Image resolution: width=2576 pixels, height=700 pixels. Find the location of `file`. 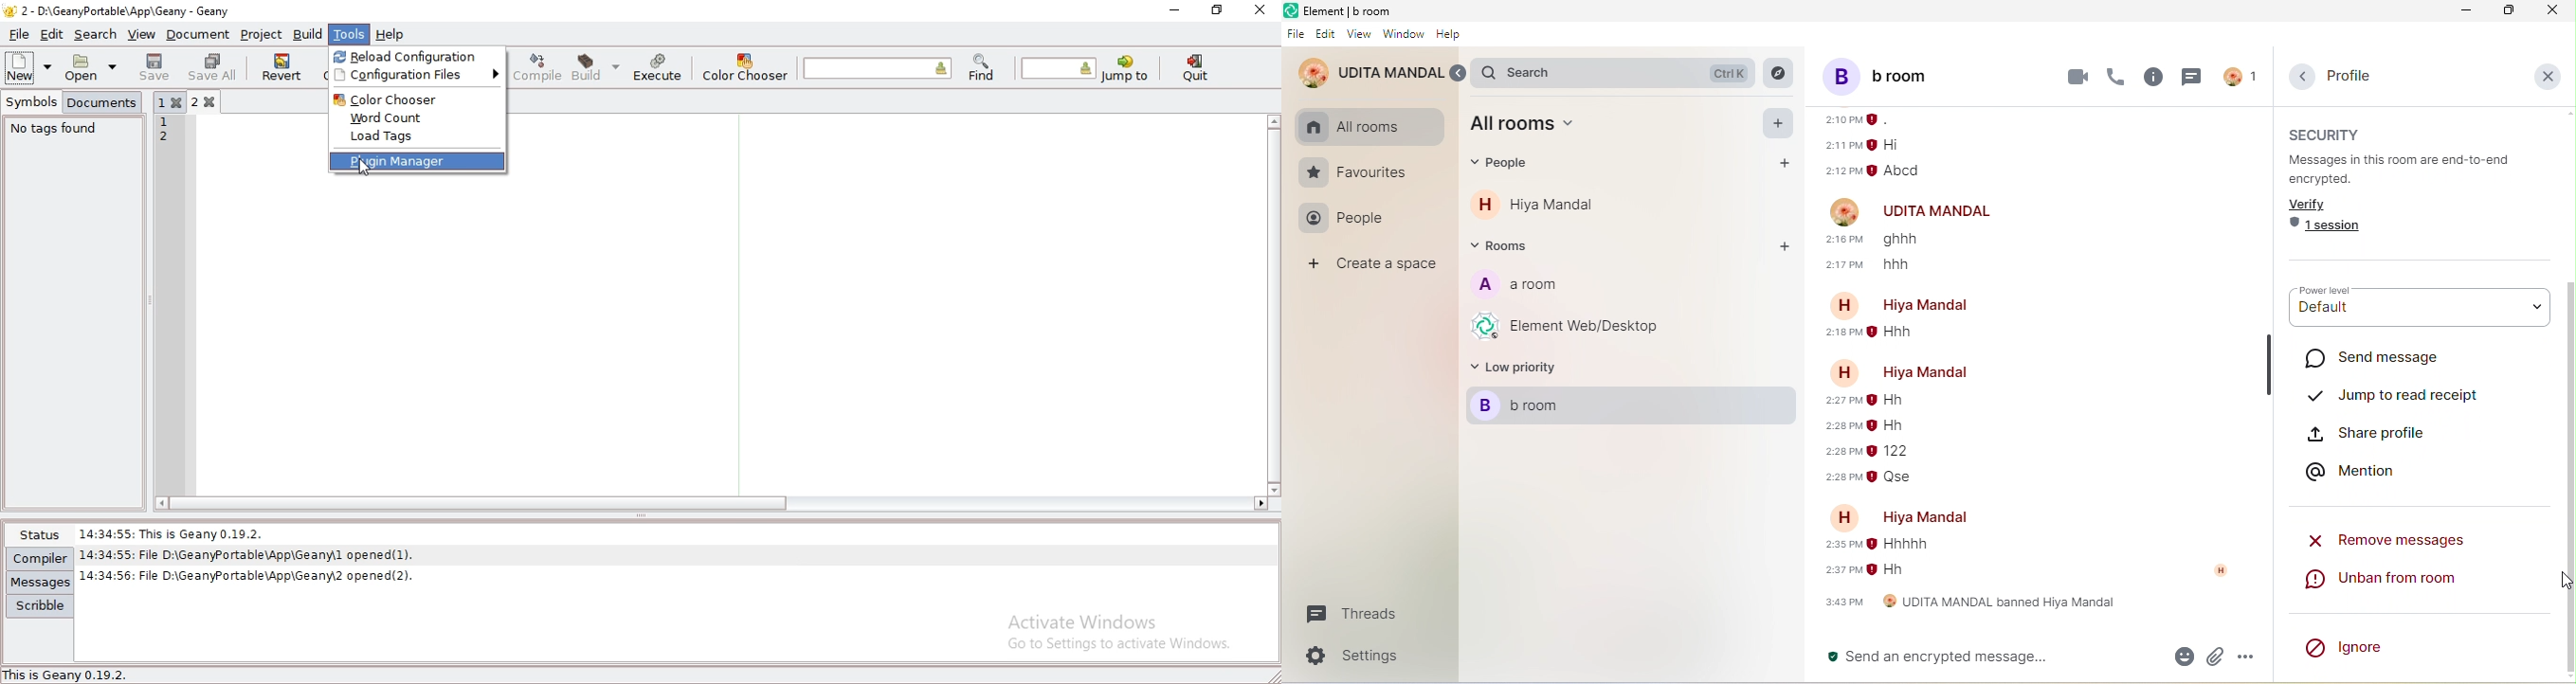

file is located at coordinates (1296, 35).